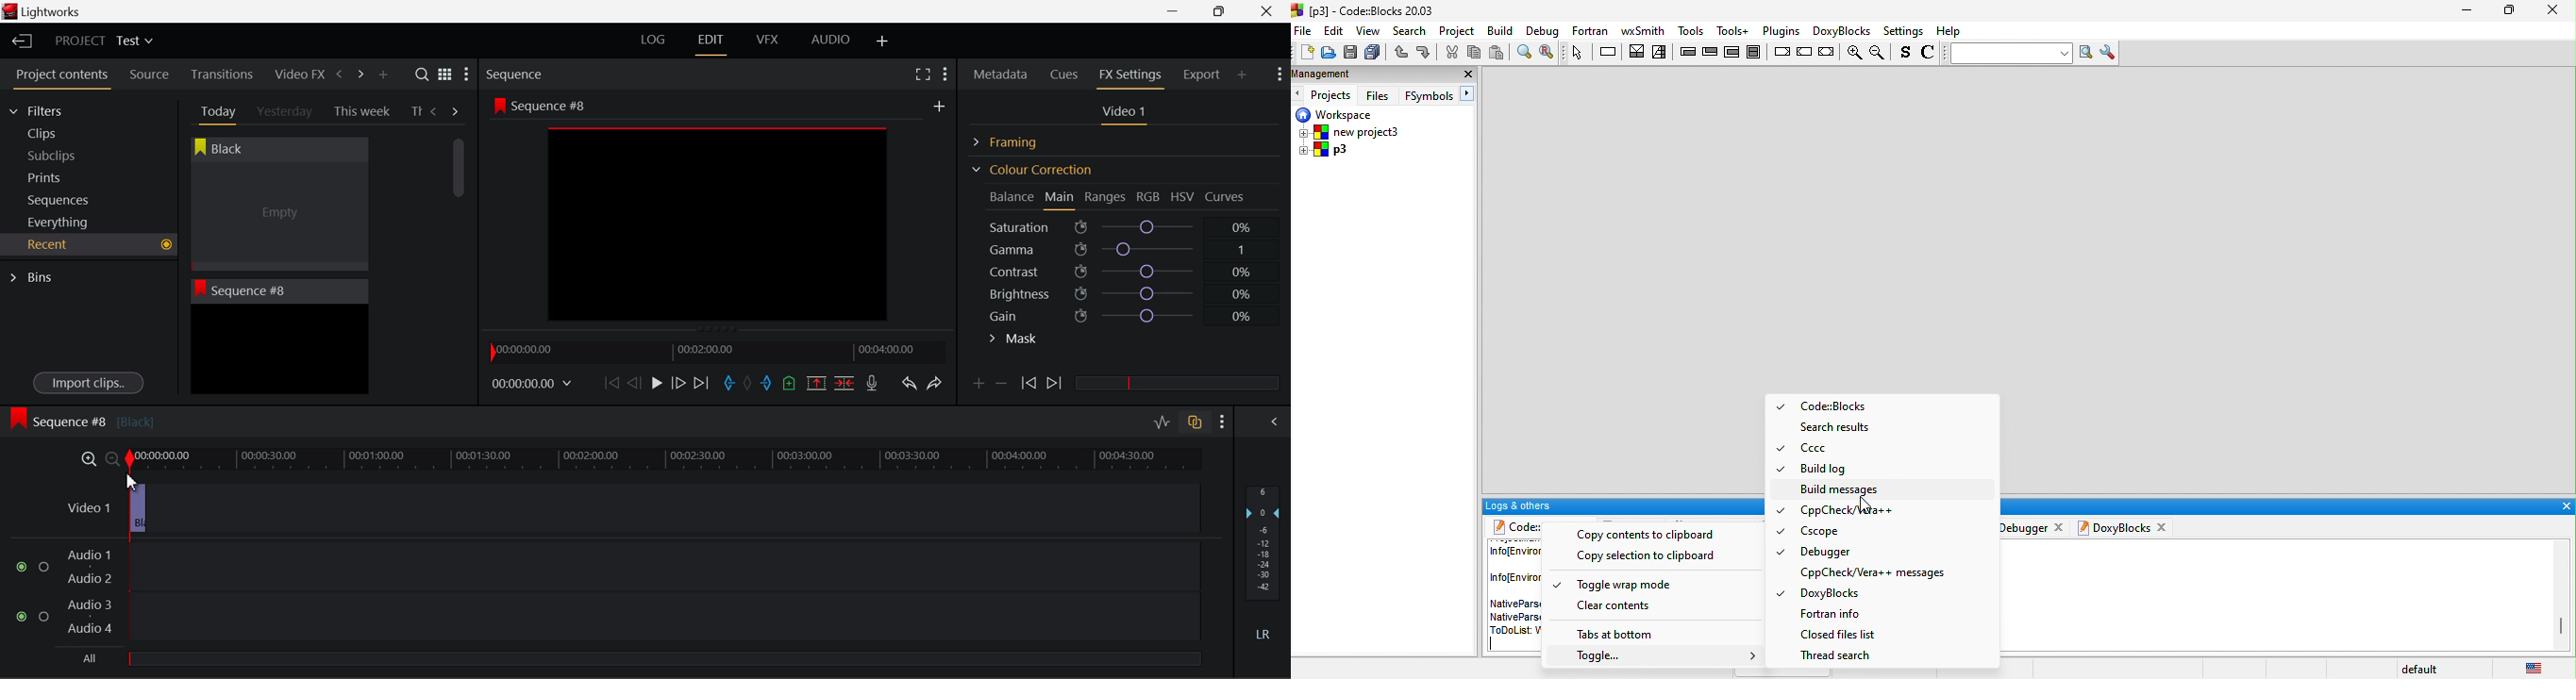  Describe the element at coordinates (731, 384) in the screenshot. I see `Mark In` at that location.